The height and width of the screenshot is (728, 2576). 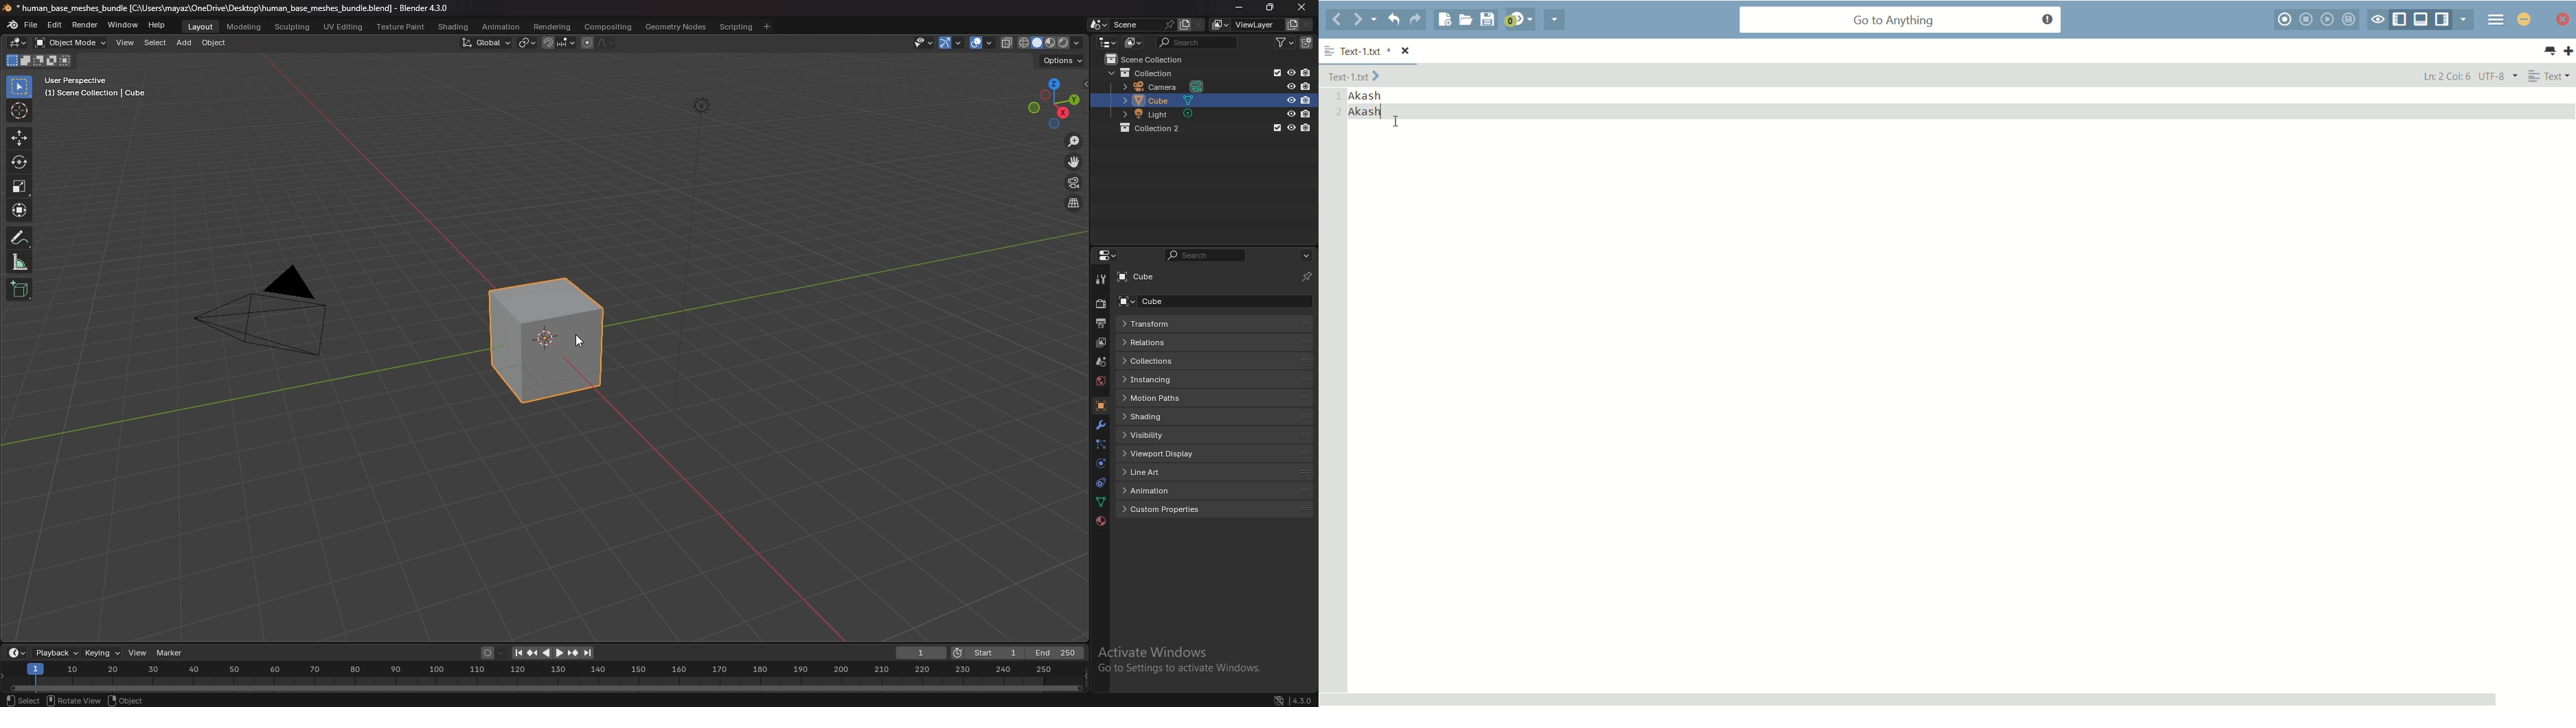 I want to click on material, so click(x=1101, y=520).